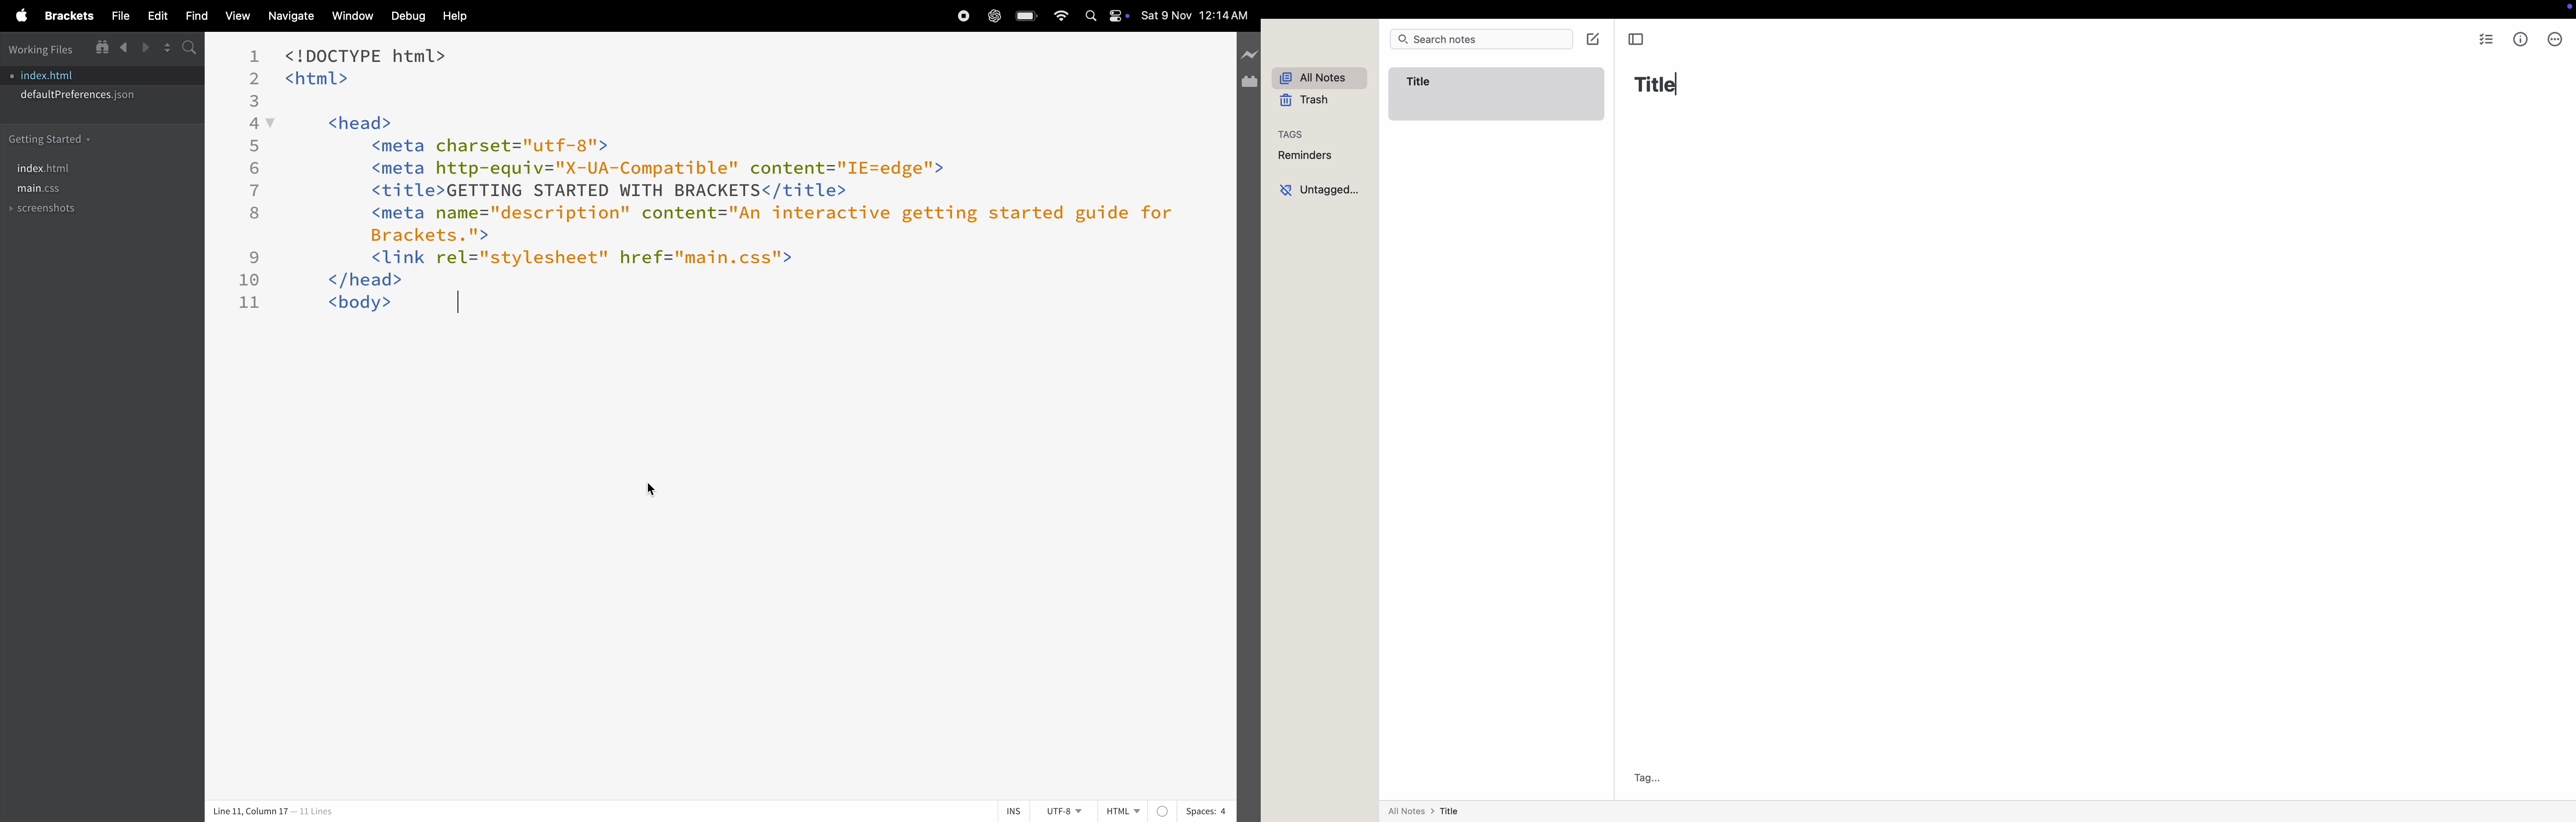 This screenshot has width=2576, height=840. I want to click on <!DOCTYPE html>
<html>
<head>
<meta charset="utf-8">
<meta http-equiv="X-UA-Compatible" content="IE=edge">
<title>GETTING STARTED WITH BRACKETS</title>
<meta name="description" content="An interactive getting started guide for
Brackets.">
<link rel="stylesheet" href="main.css">
</head>
<body>, so click(727, 178).